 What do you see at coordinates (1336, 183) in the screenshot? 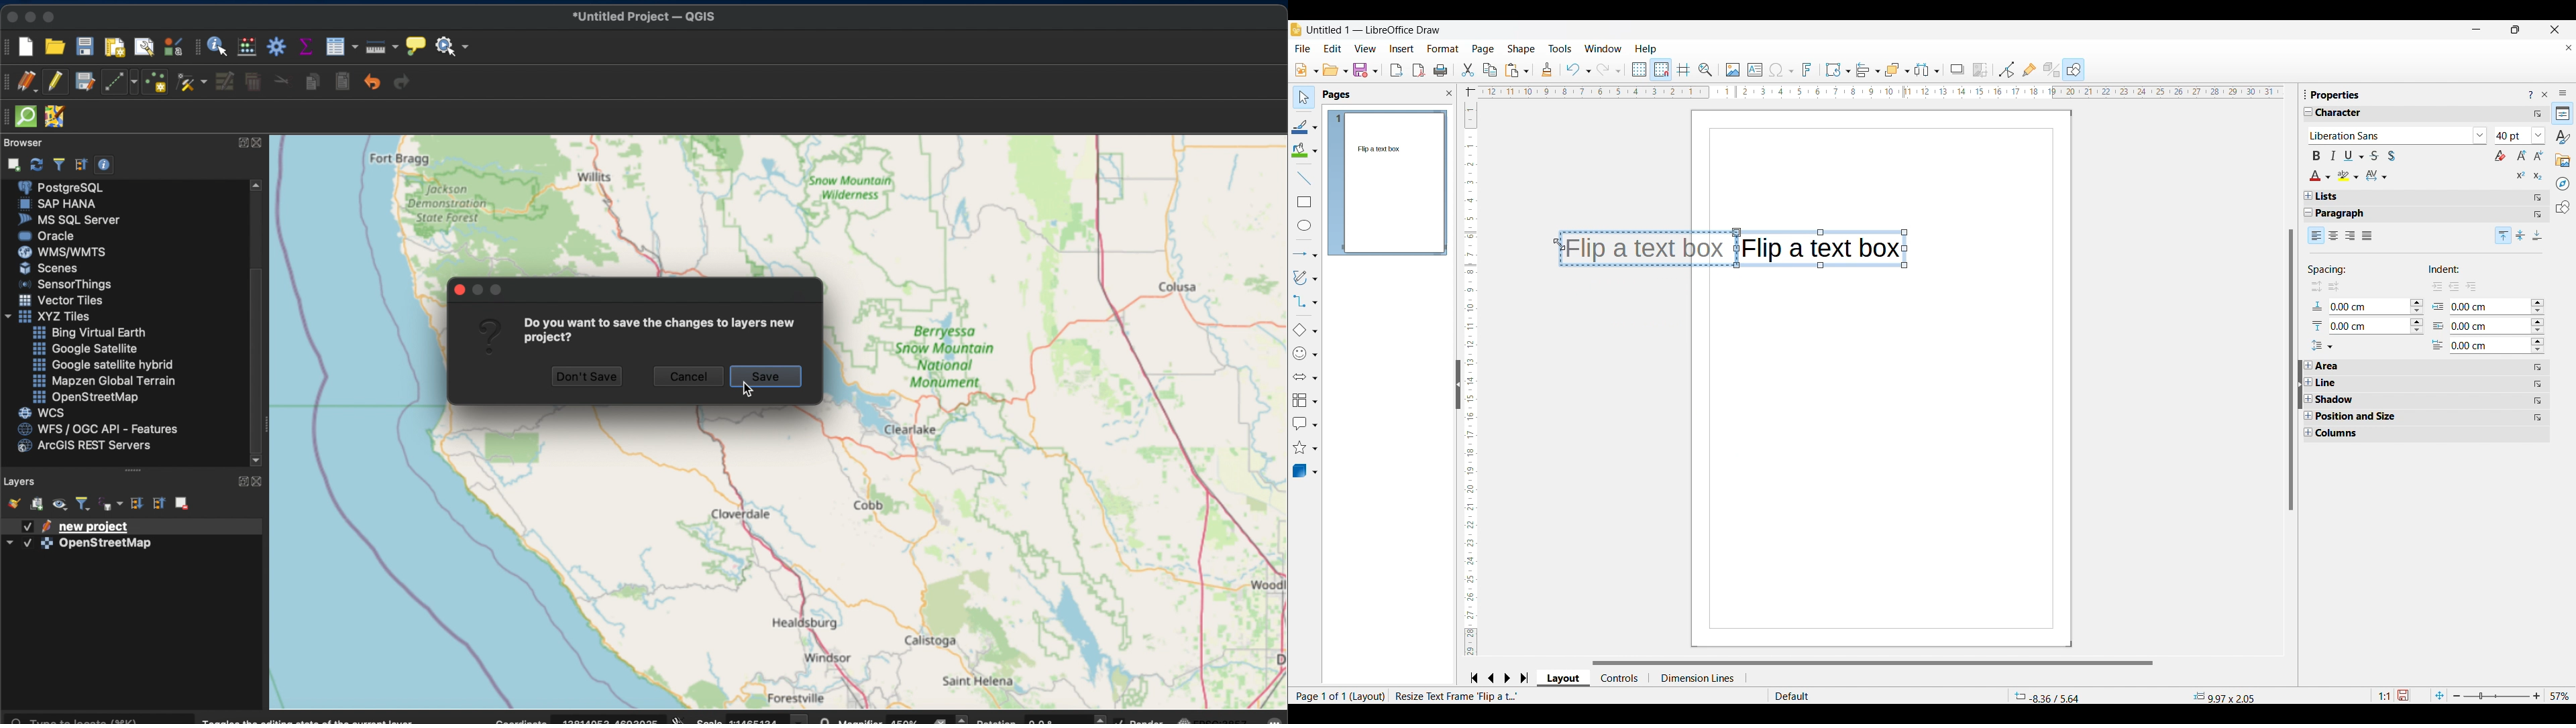
I see `Current page highlighted` at bounding box center [1336, 183].